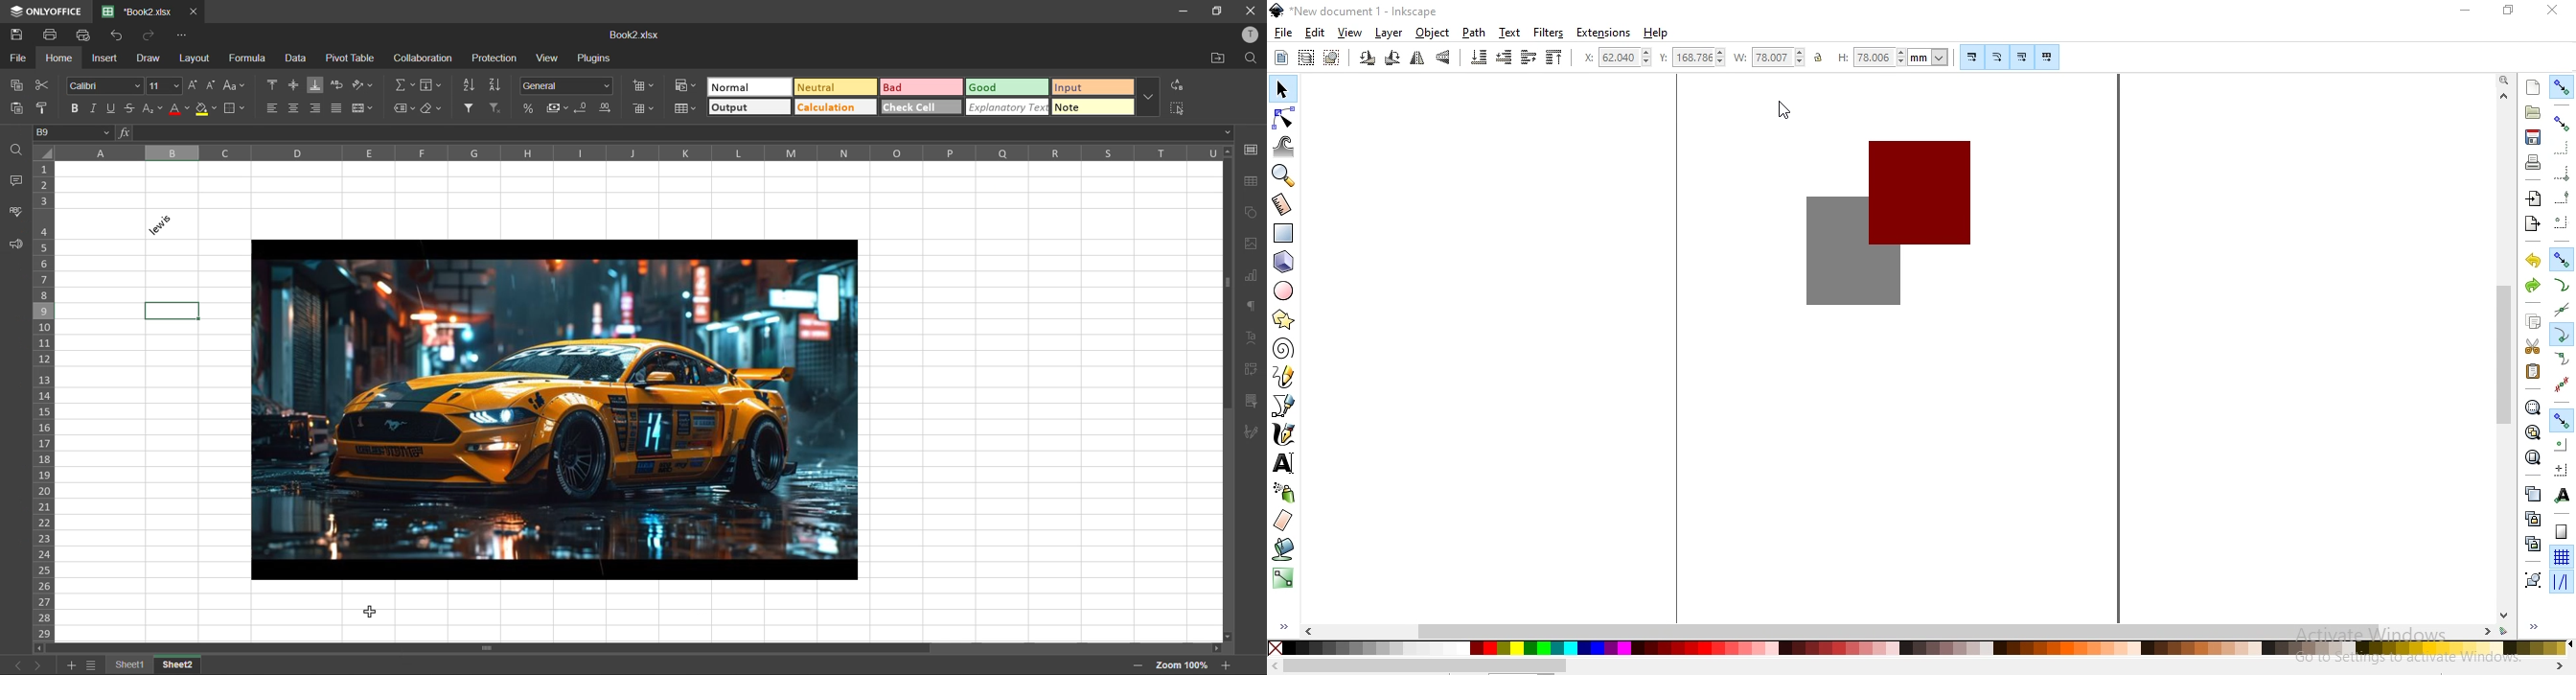 The image size is (2576, 700). What do you see at coordinates (637, 153) in the screenshot?
I see `column names` at bounding box center [637, 153].